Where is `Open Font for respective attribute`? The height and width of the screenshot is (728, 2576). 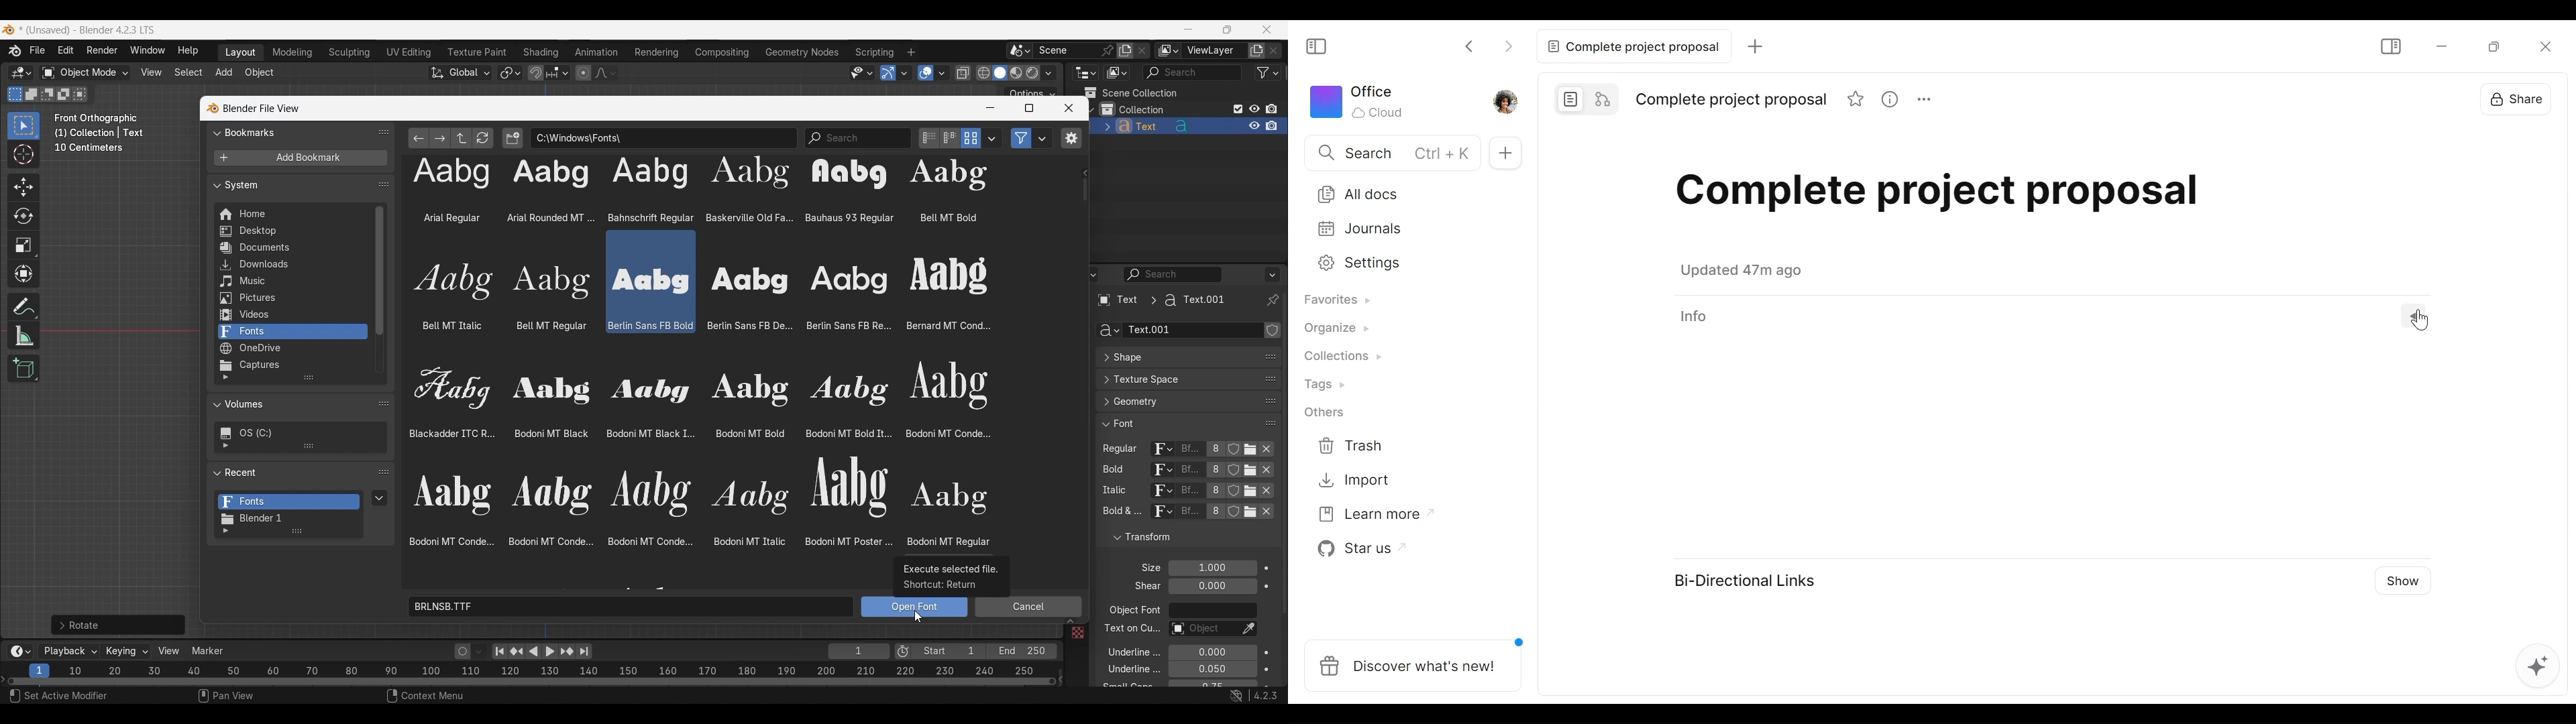 Open Font for respective attribute is located at coordinates (1254, 448).